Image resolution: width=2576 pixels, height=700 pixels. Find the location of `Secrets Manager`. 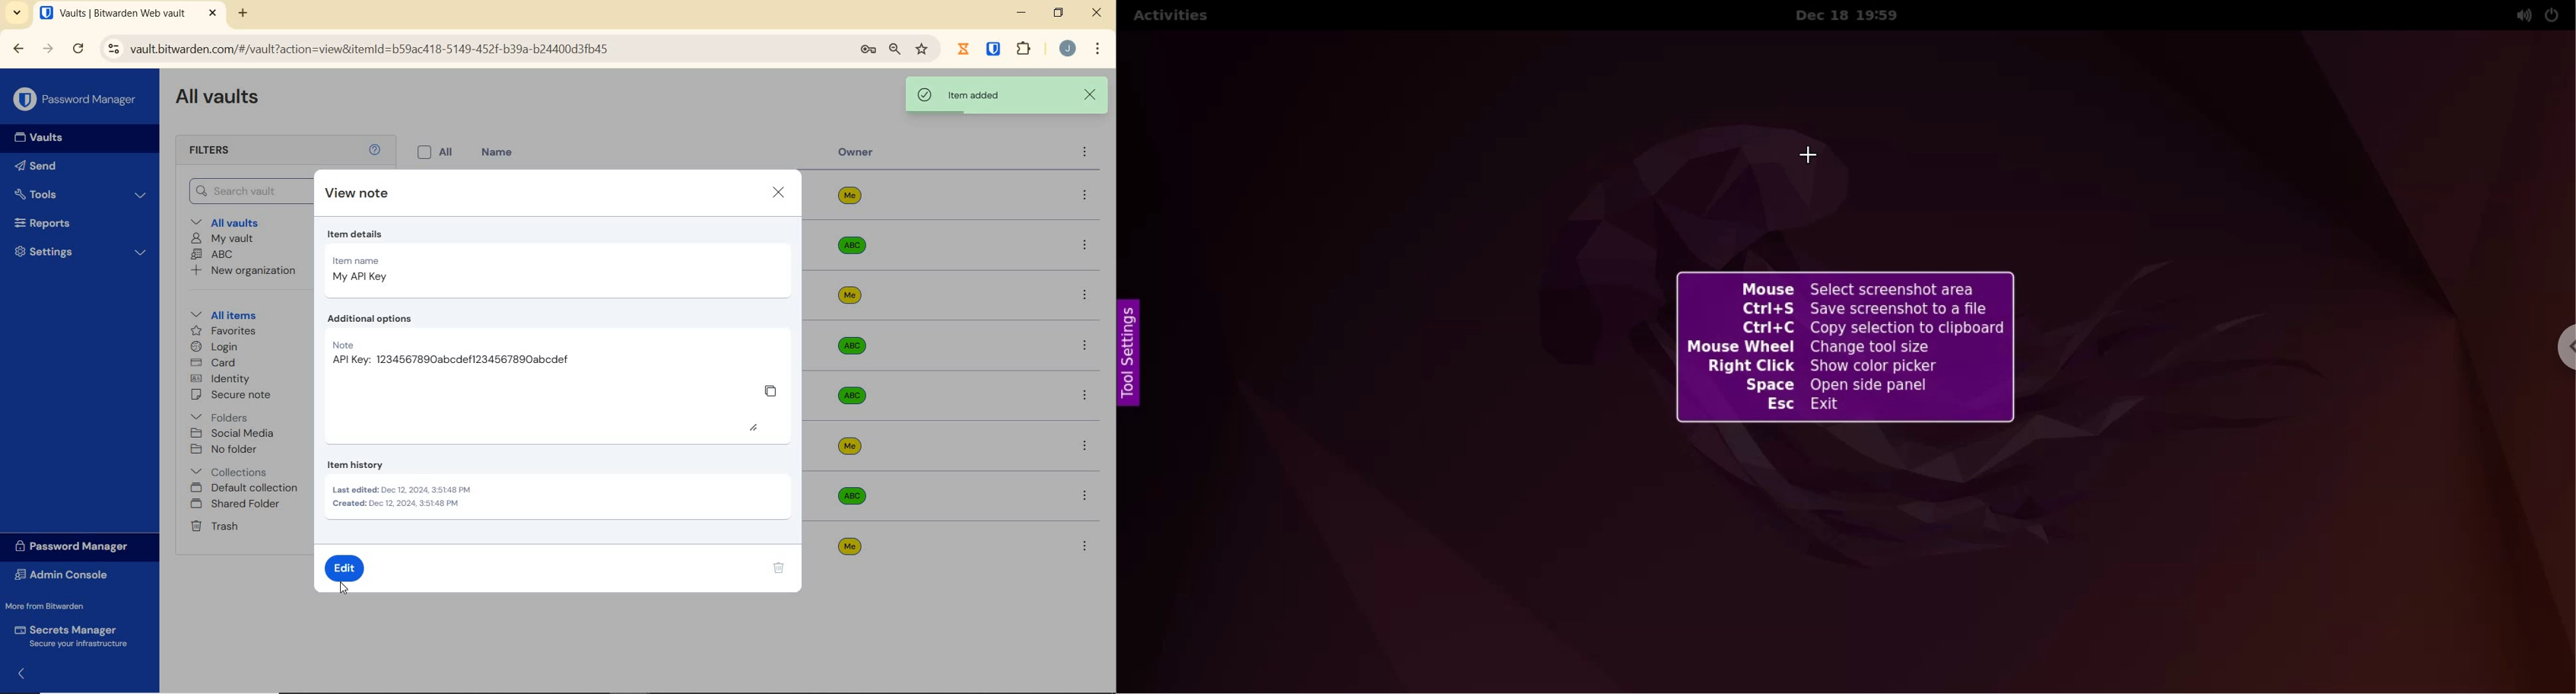

Secrets Manager is located at coordinates (74, 634).